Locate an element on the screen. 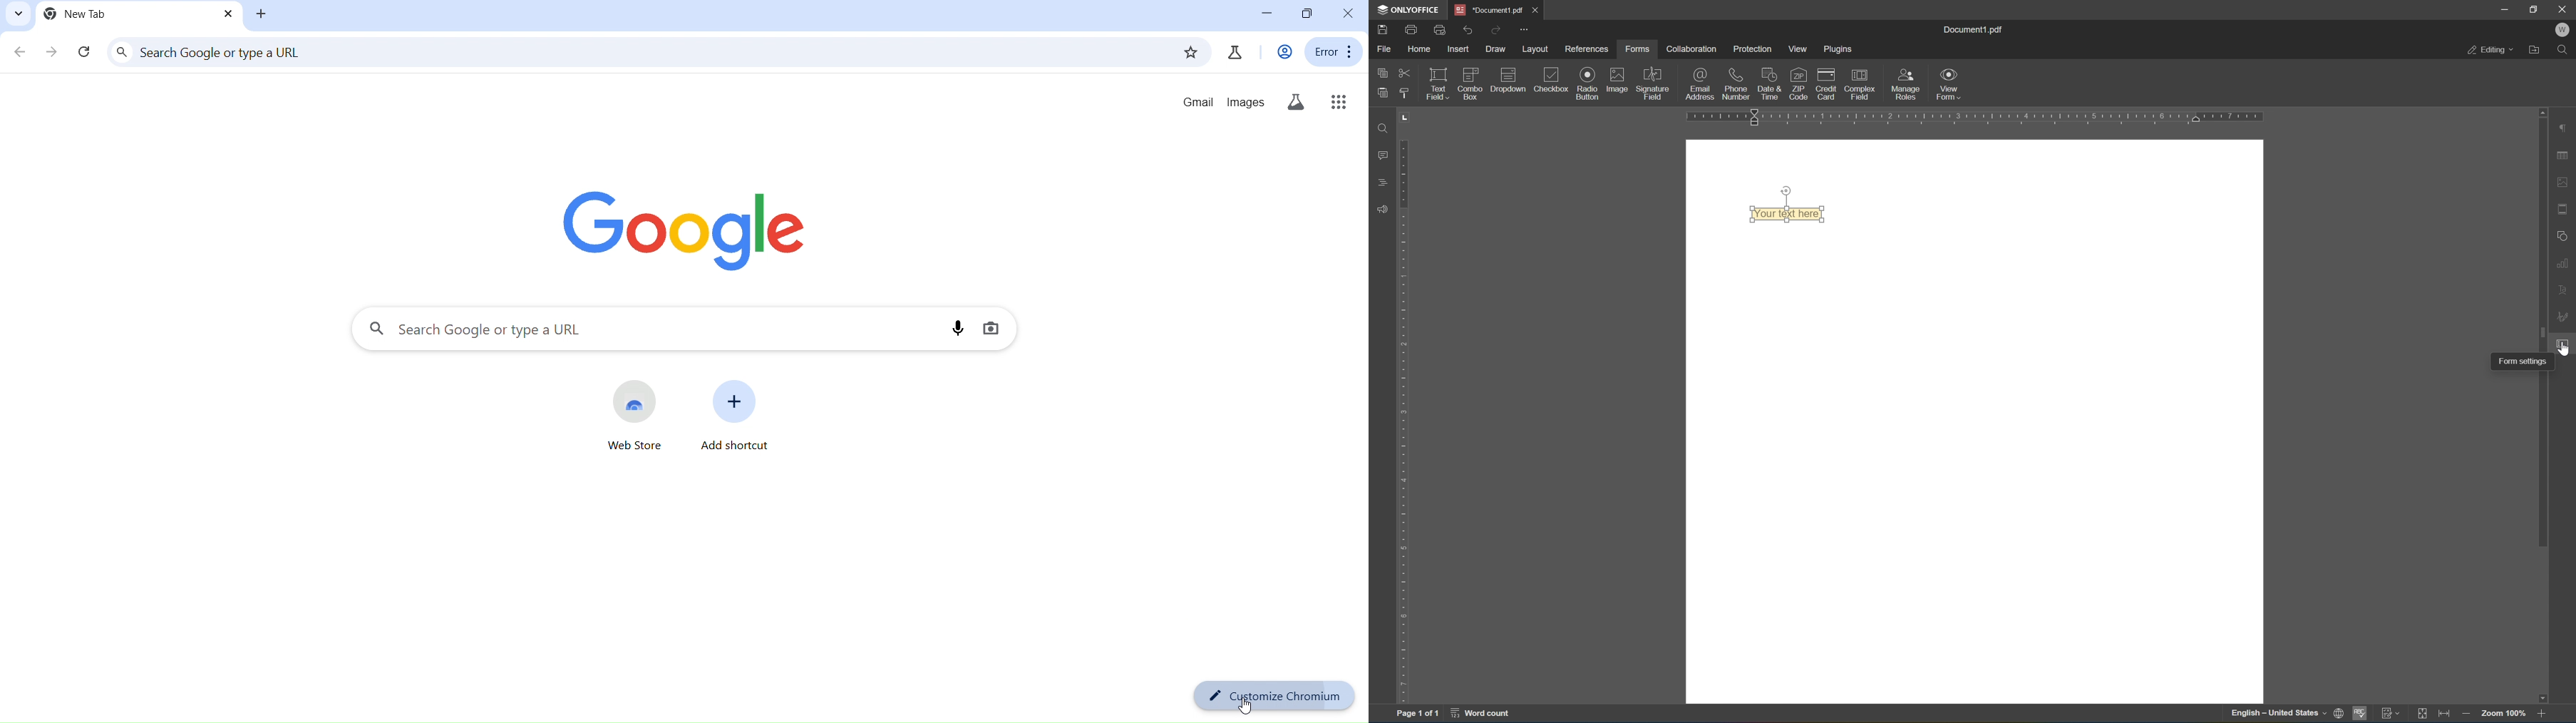  document1.pdf is located at coordinates (1972, 31).